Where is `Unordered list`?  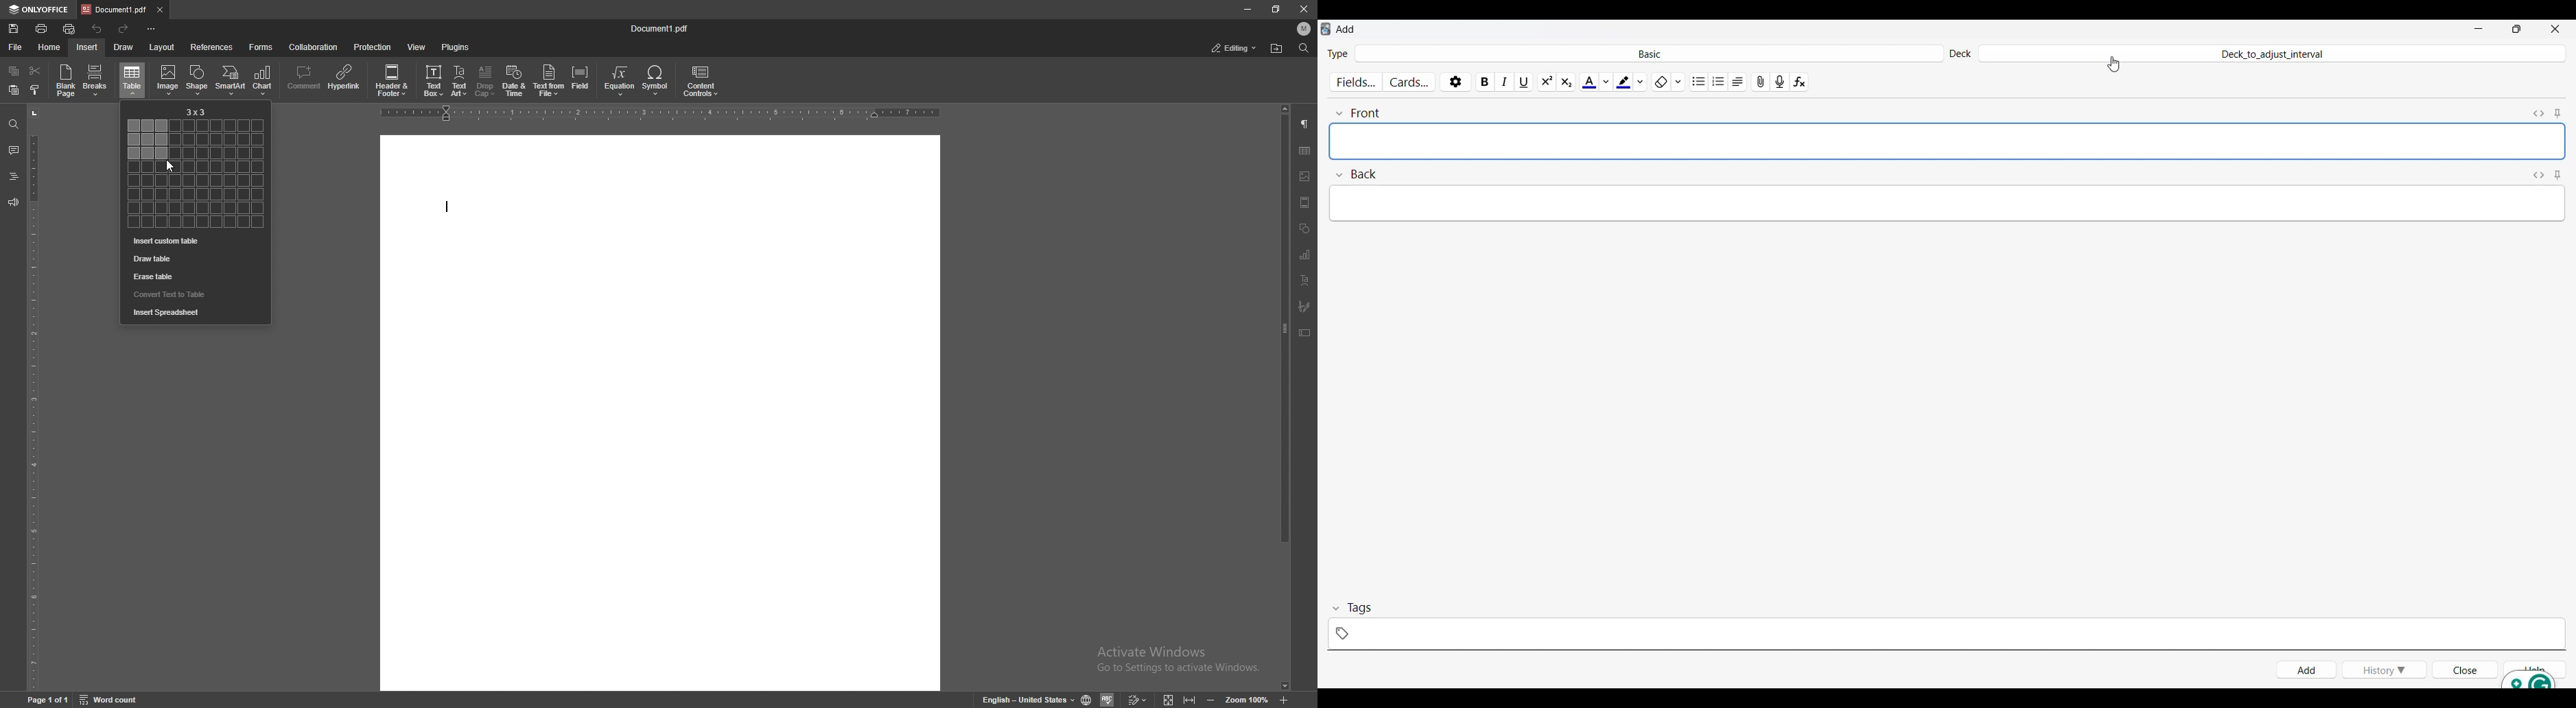
Unordered list is located at coordinates (1700, 82).